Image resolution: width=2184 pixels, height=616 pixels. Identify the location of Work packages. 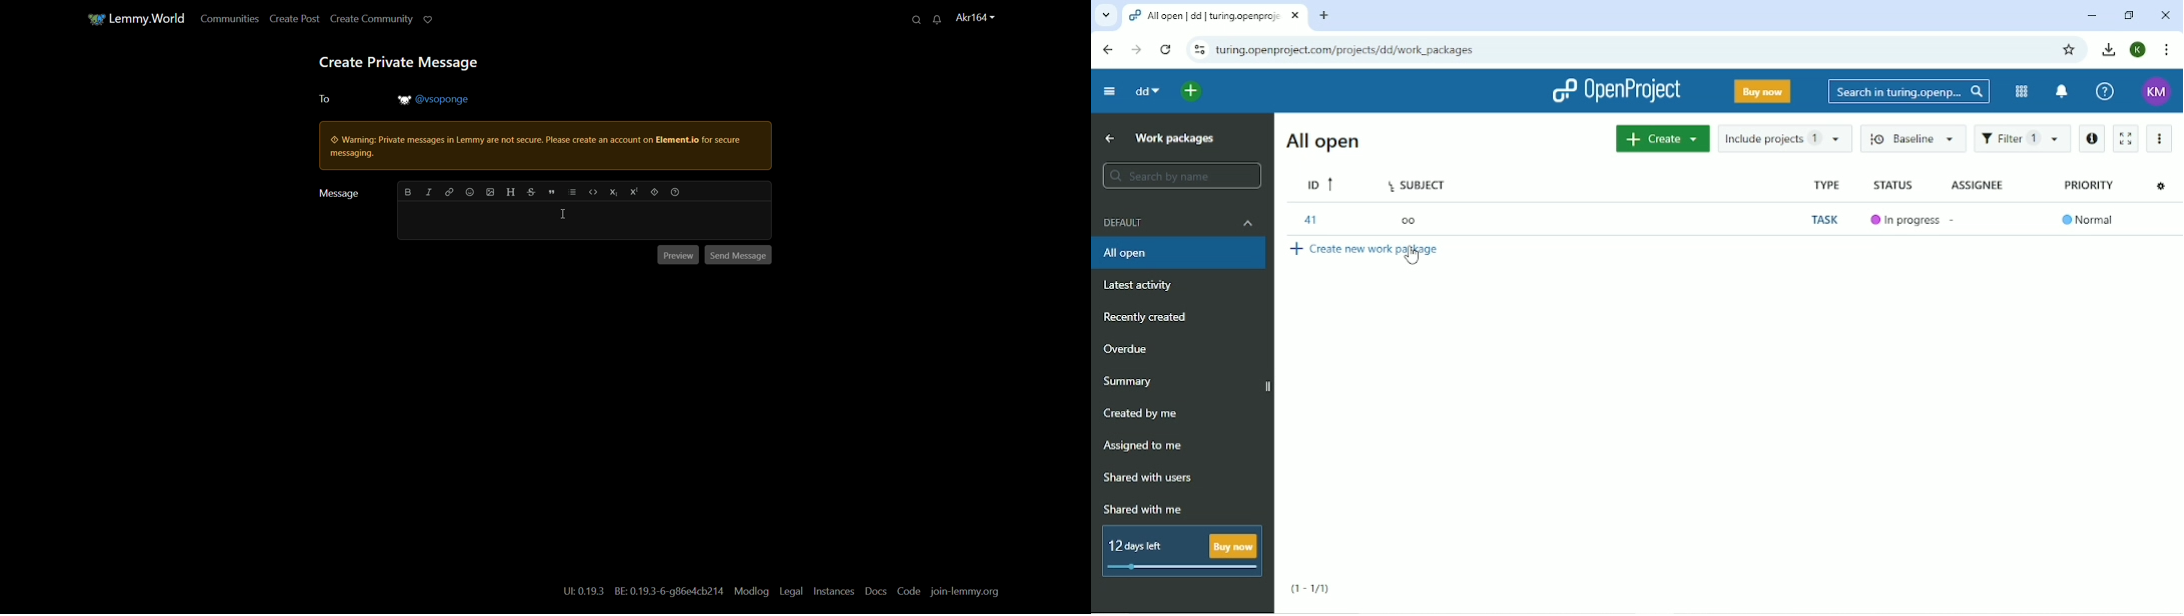
(1175, 140).